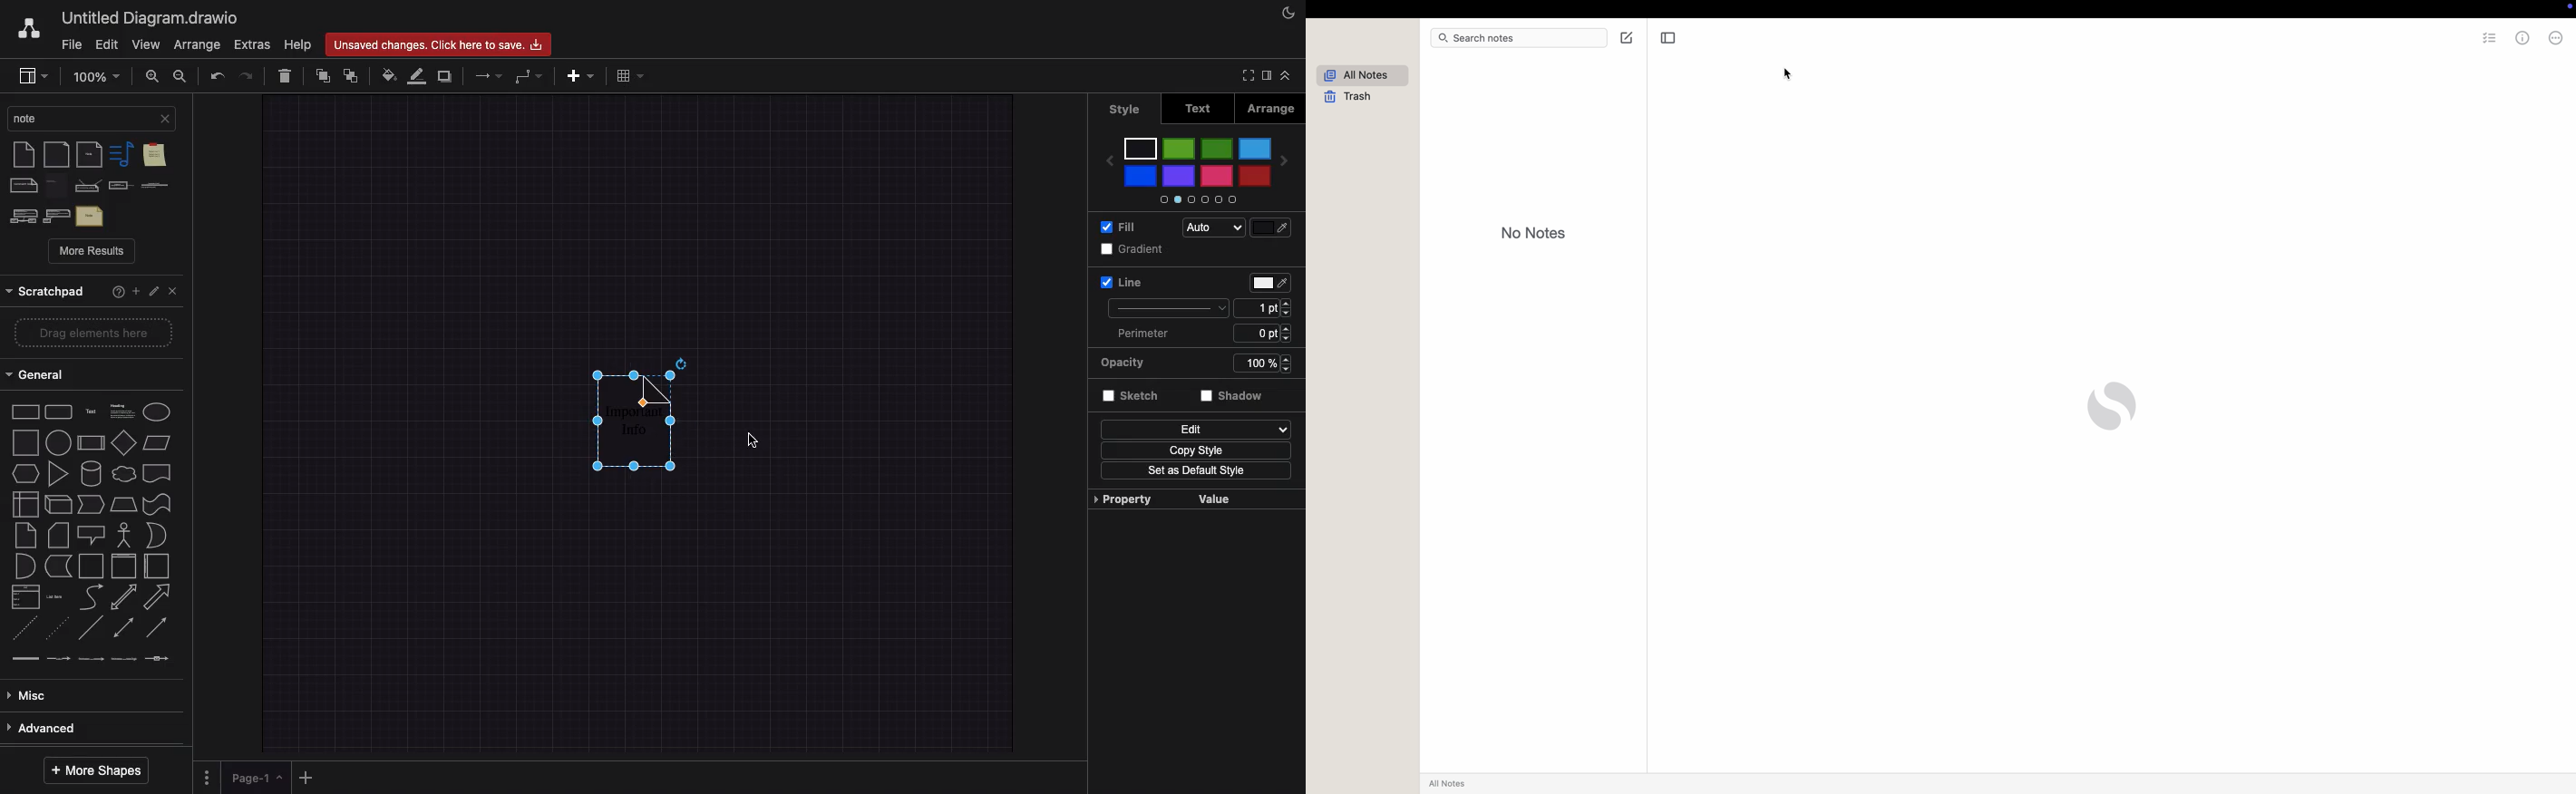  I want to click on Fill, so click(1119, 227).